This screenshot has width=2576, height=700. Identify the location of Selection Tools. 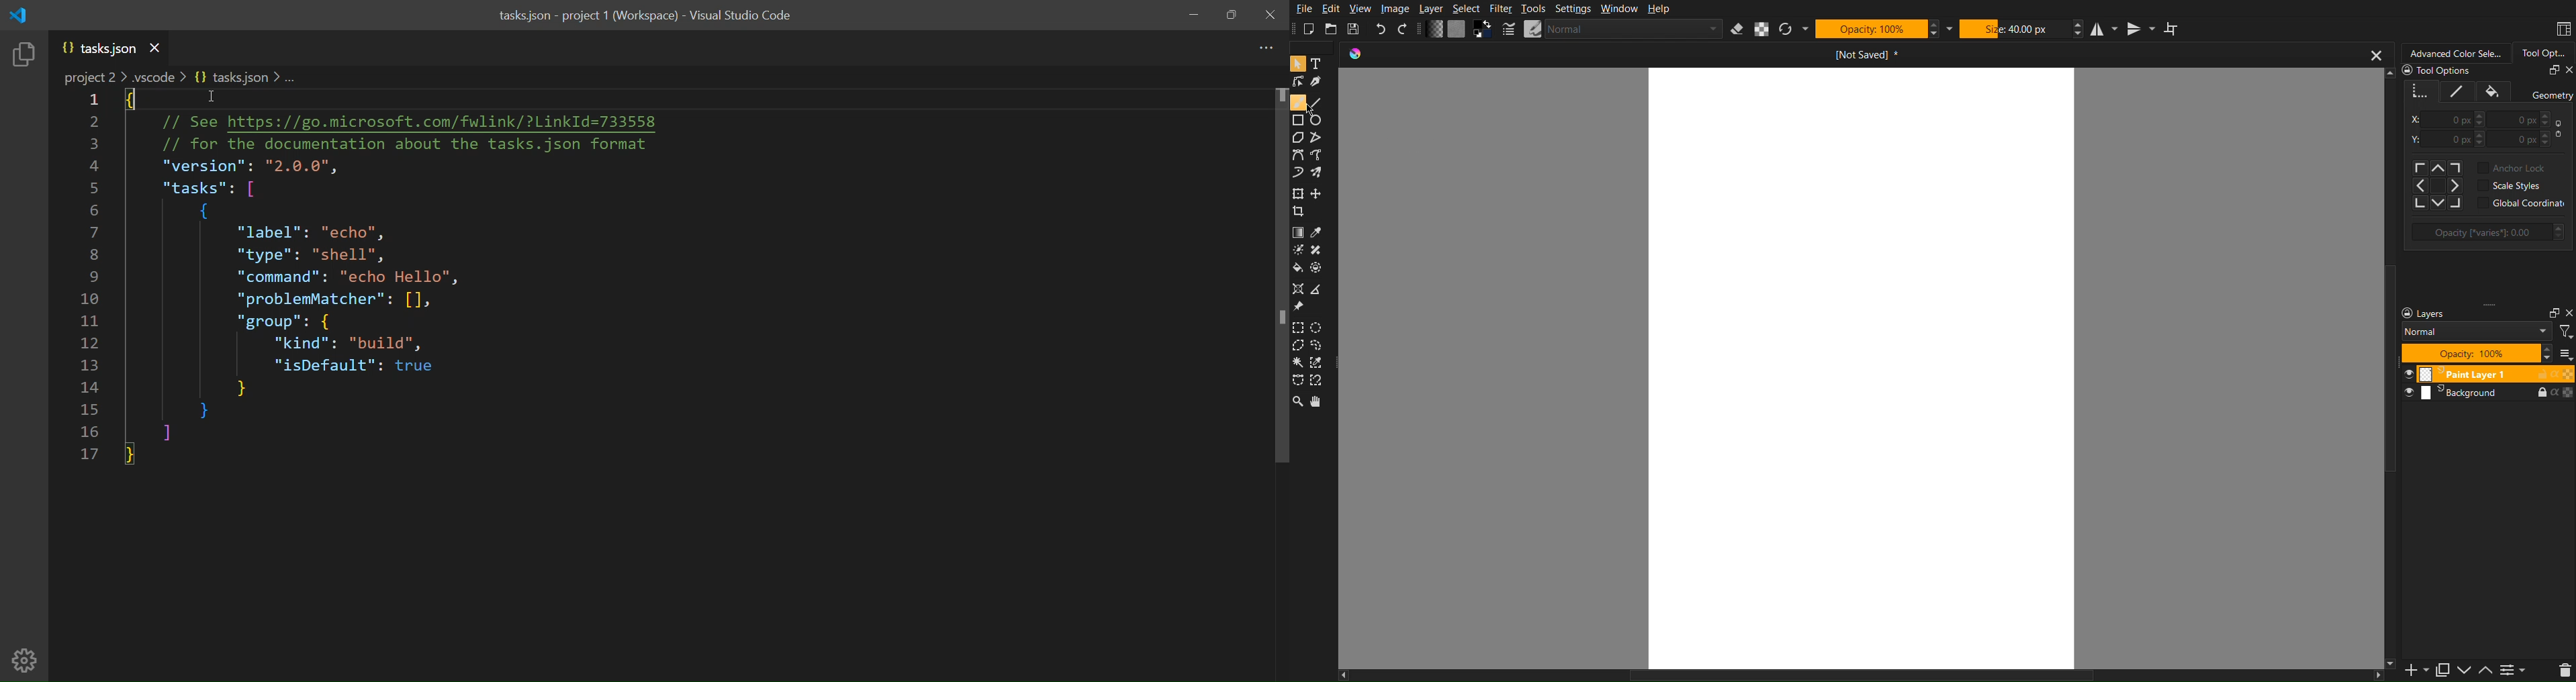
(1298, 382).